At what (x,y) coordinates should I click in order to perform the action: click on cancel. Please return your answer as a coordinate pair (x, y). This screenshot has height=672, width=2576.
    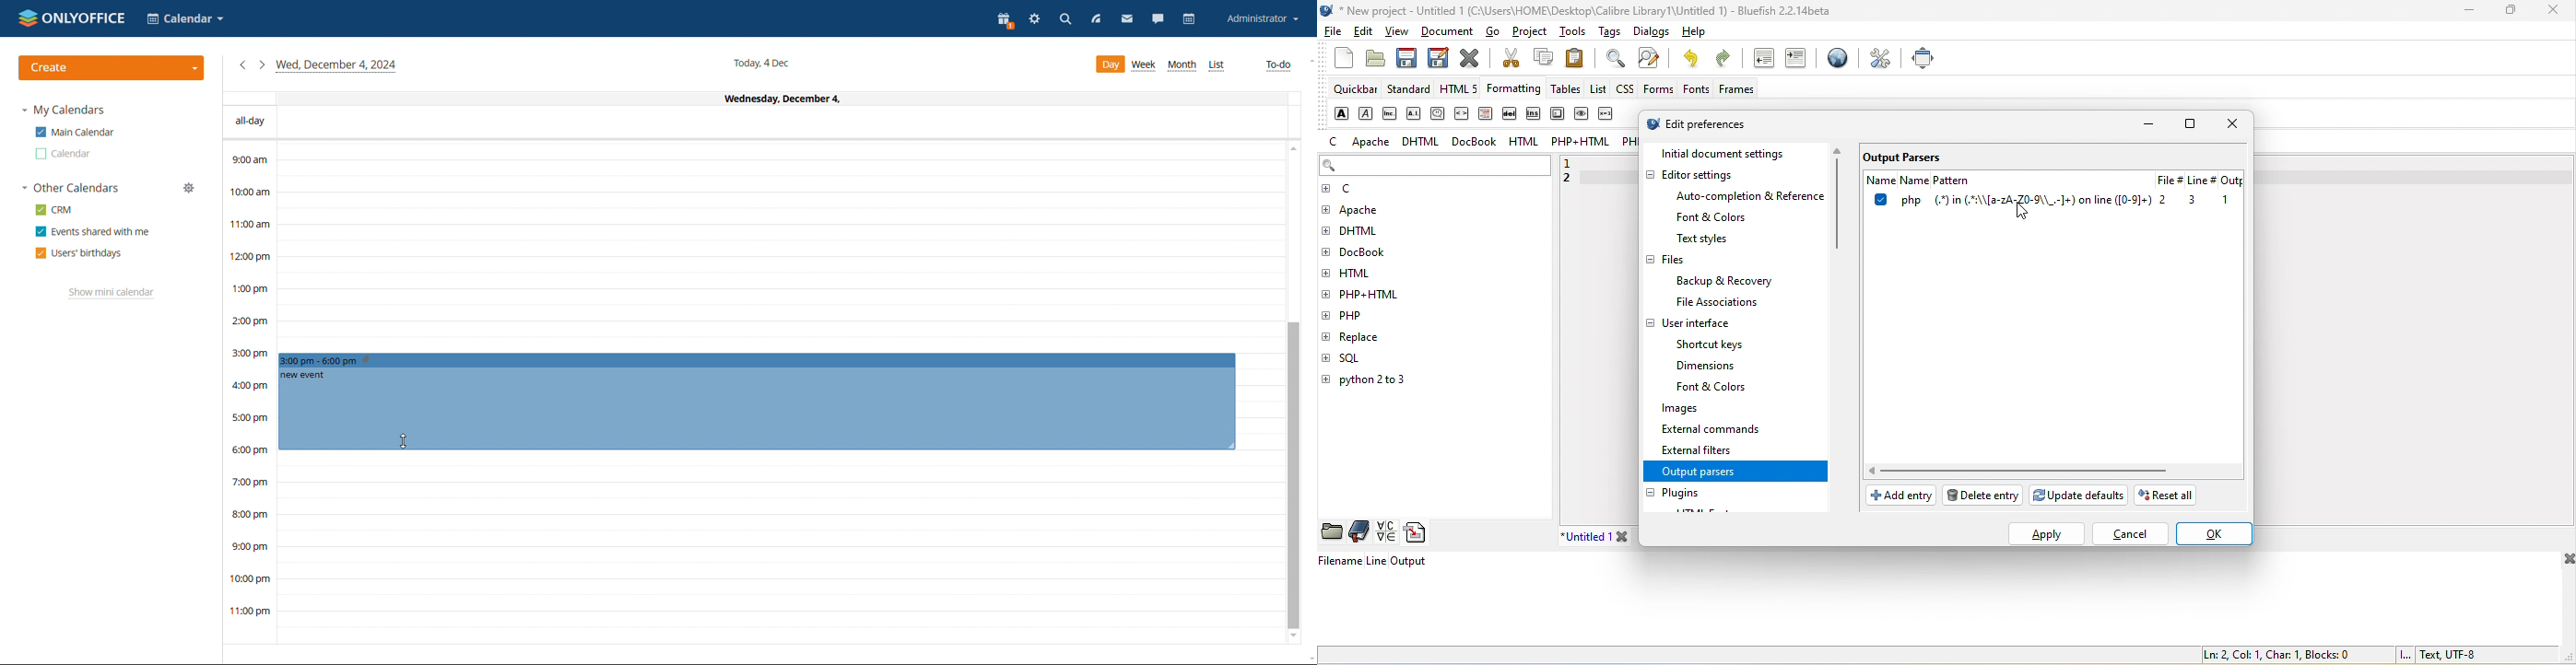
    Looking at the image, I should click on (2136, 536).